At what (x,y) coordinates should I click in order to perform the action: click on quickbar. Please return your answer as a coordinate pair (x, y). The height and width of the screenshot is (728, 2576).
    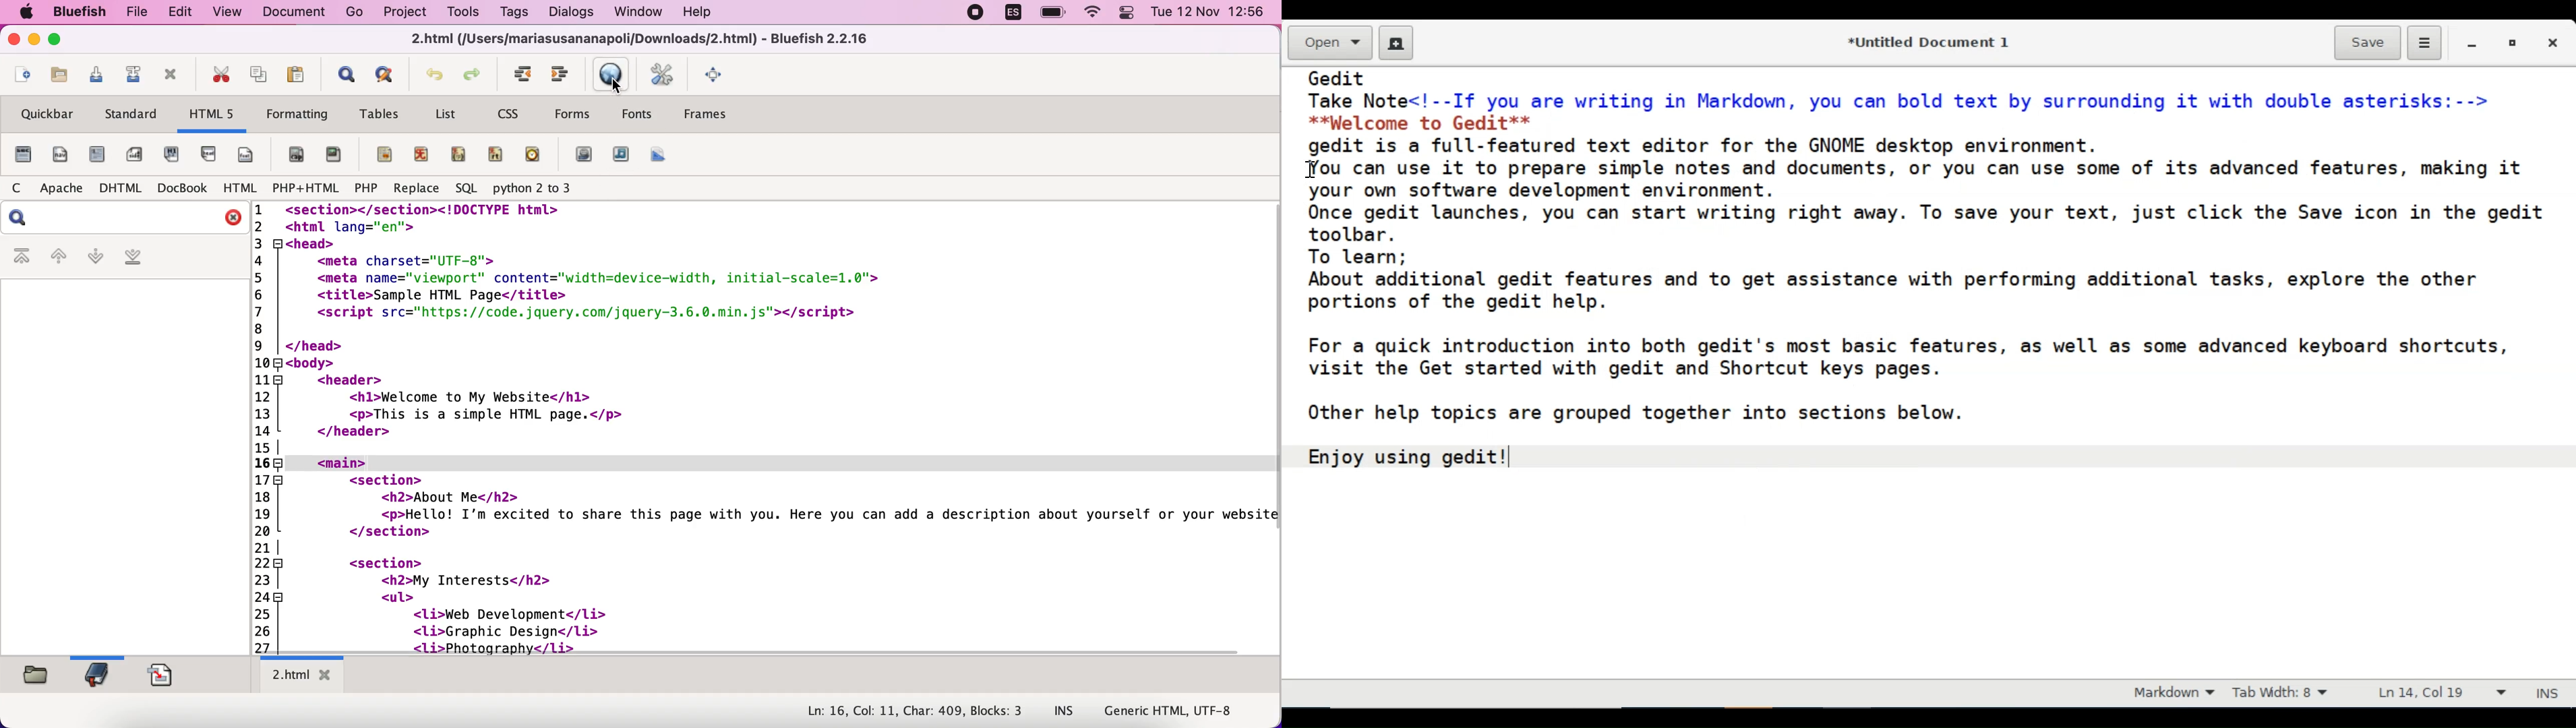
    Looking at the image, I should click on (47, 117).